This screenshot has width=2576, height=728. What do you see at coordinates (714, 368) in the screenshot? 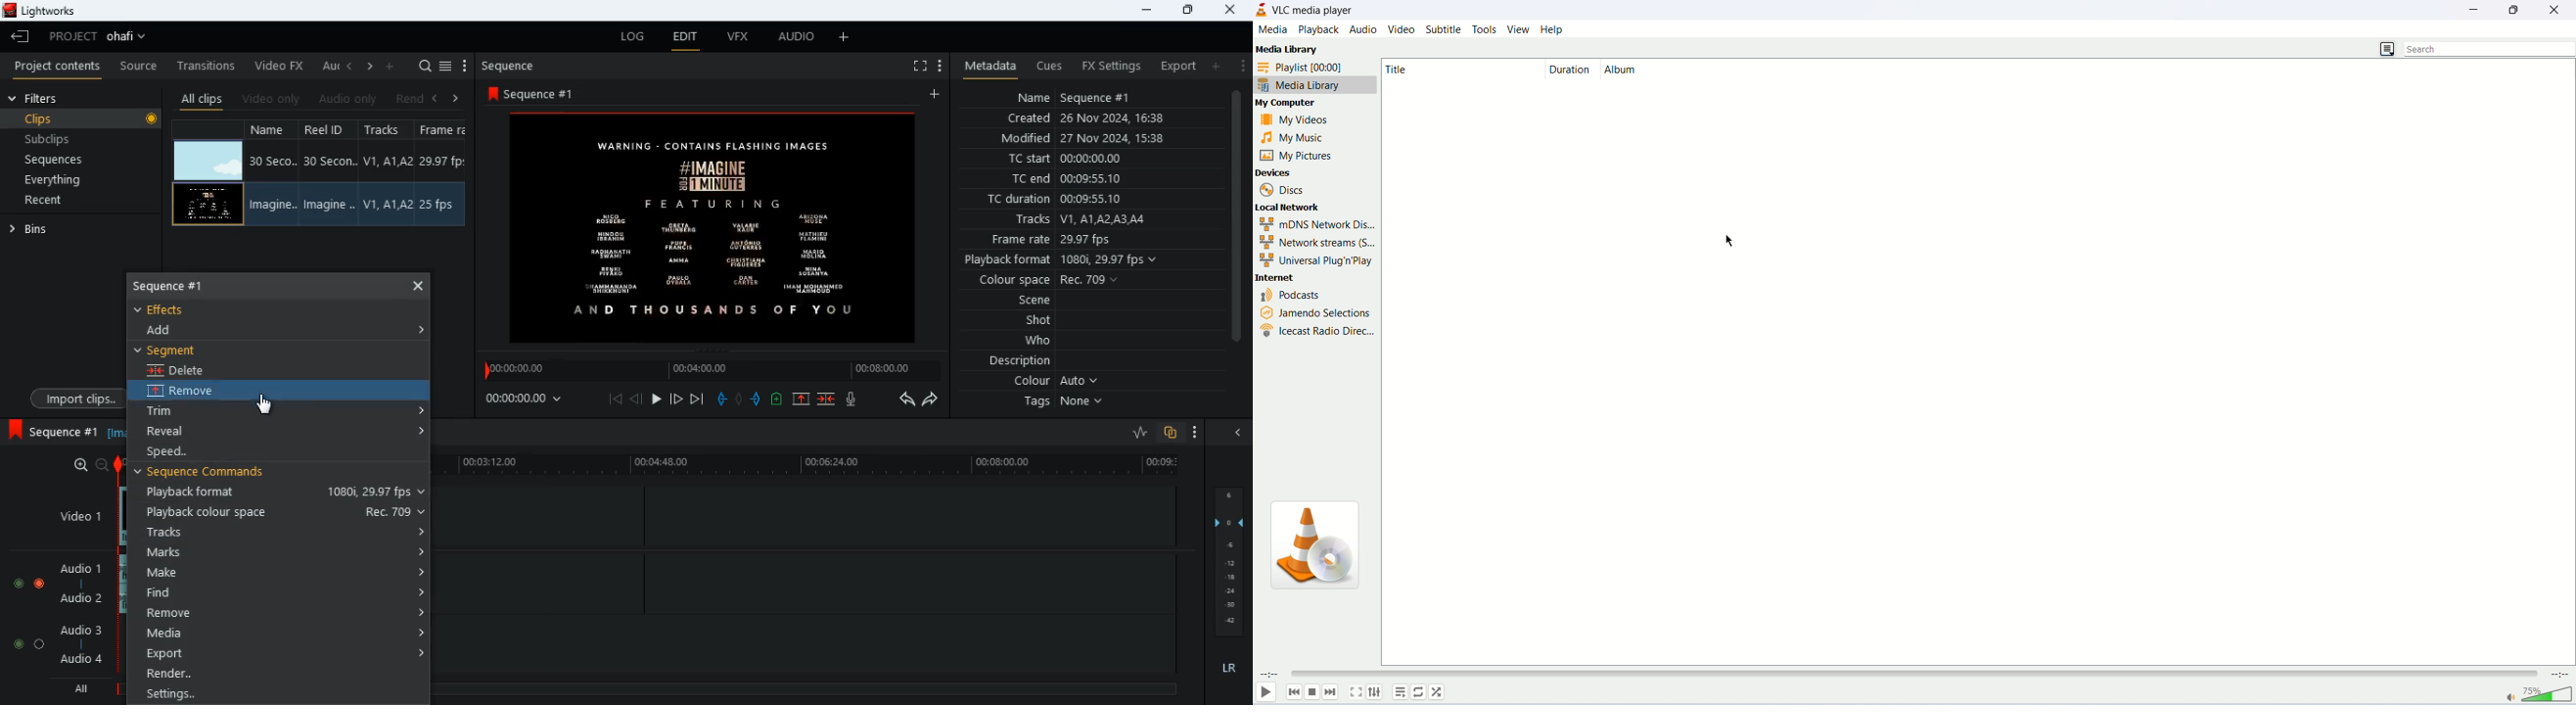
I see `timeline` at bounding box center [714, 368].